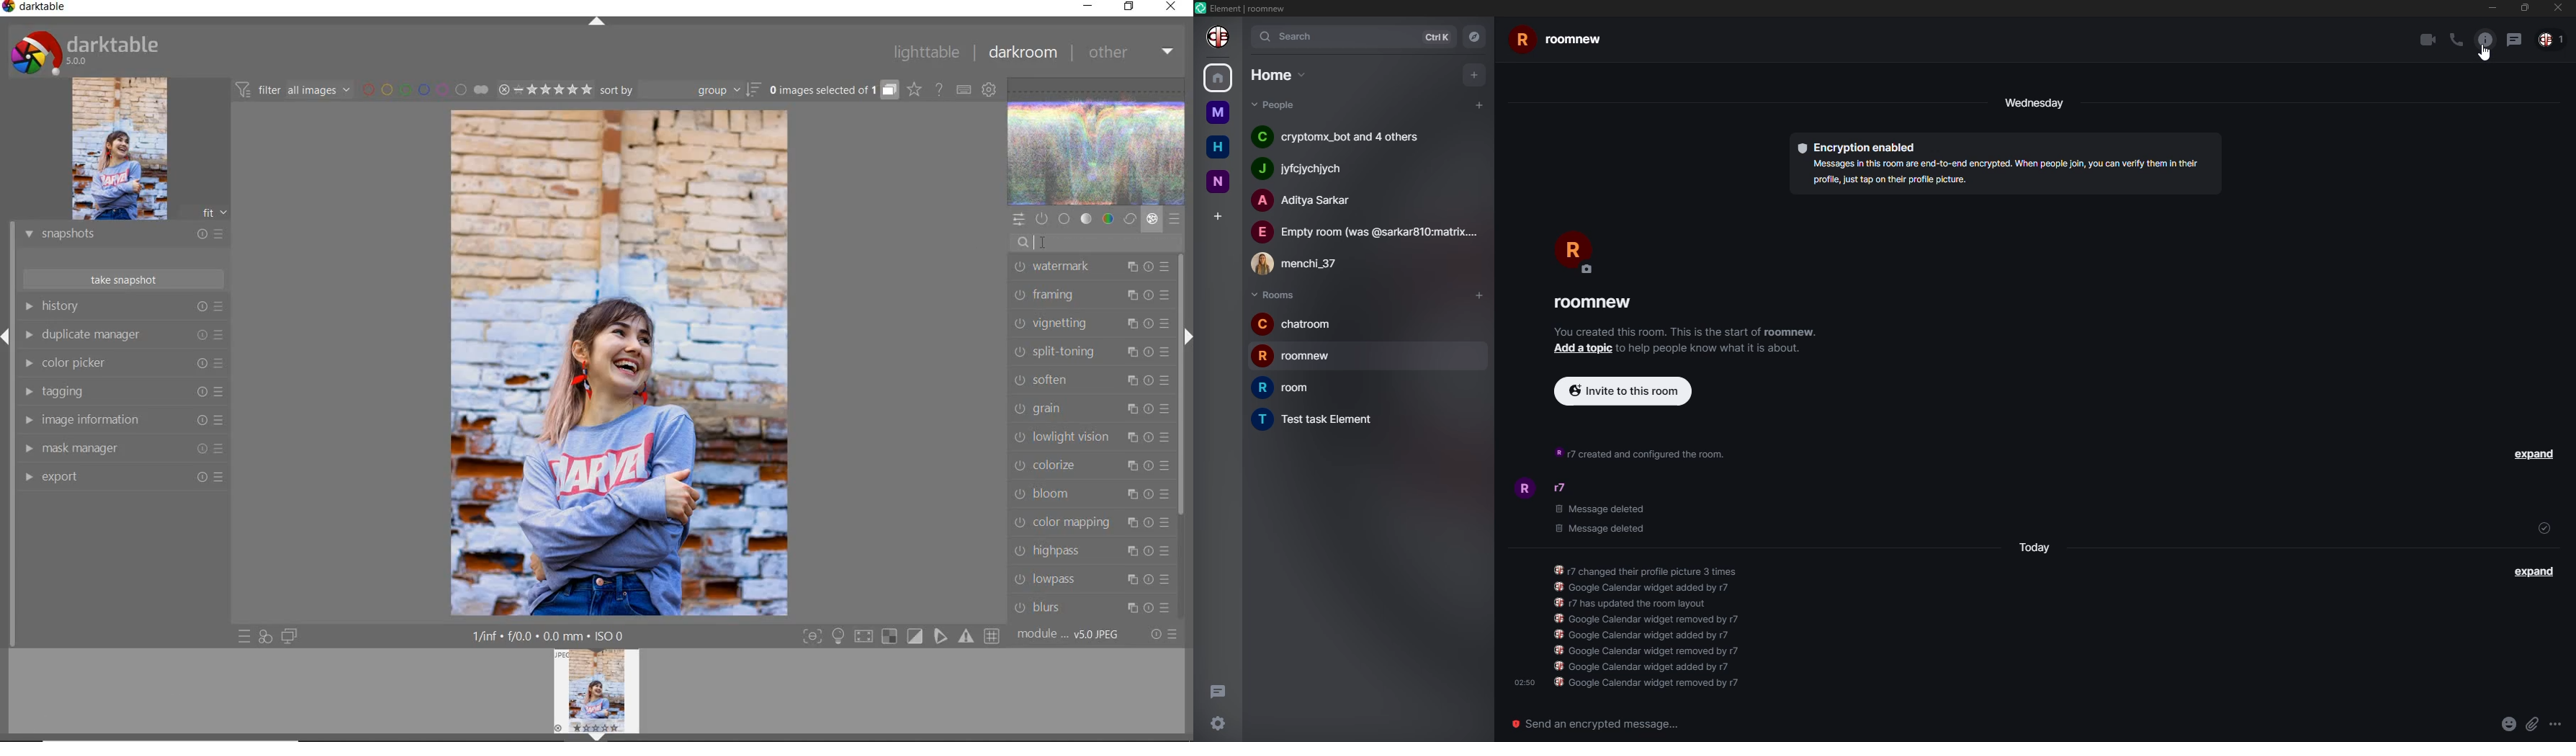 This screenshot has height=756, width=2576. I want to click on scrollbar, so click(1182, 382).